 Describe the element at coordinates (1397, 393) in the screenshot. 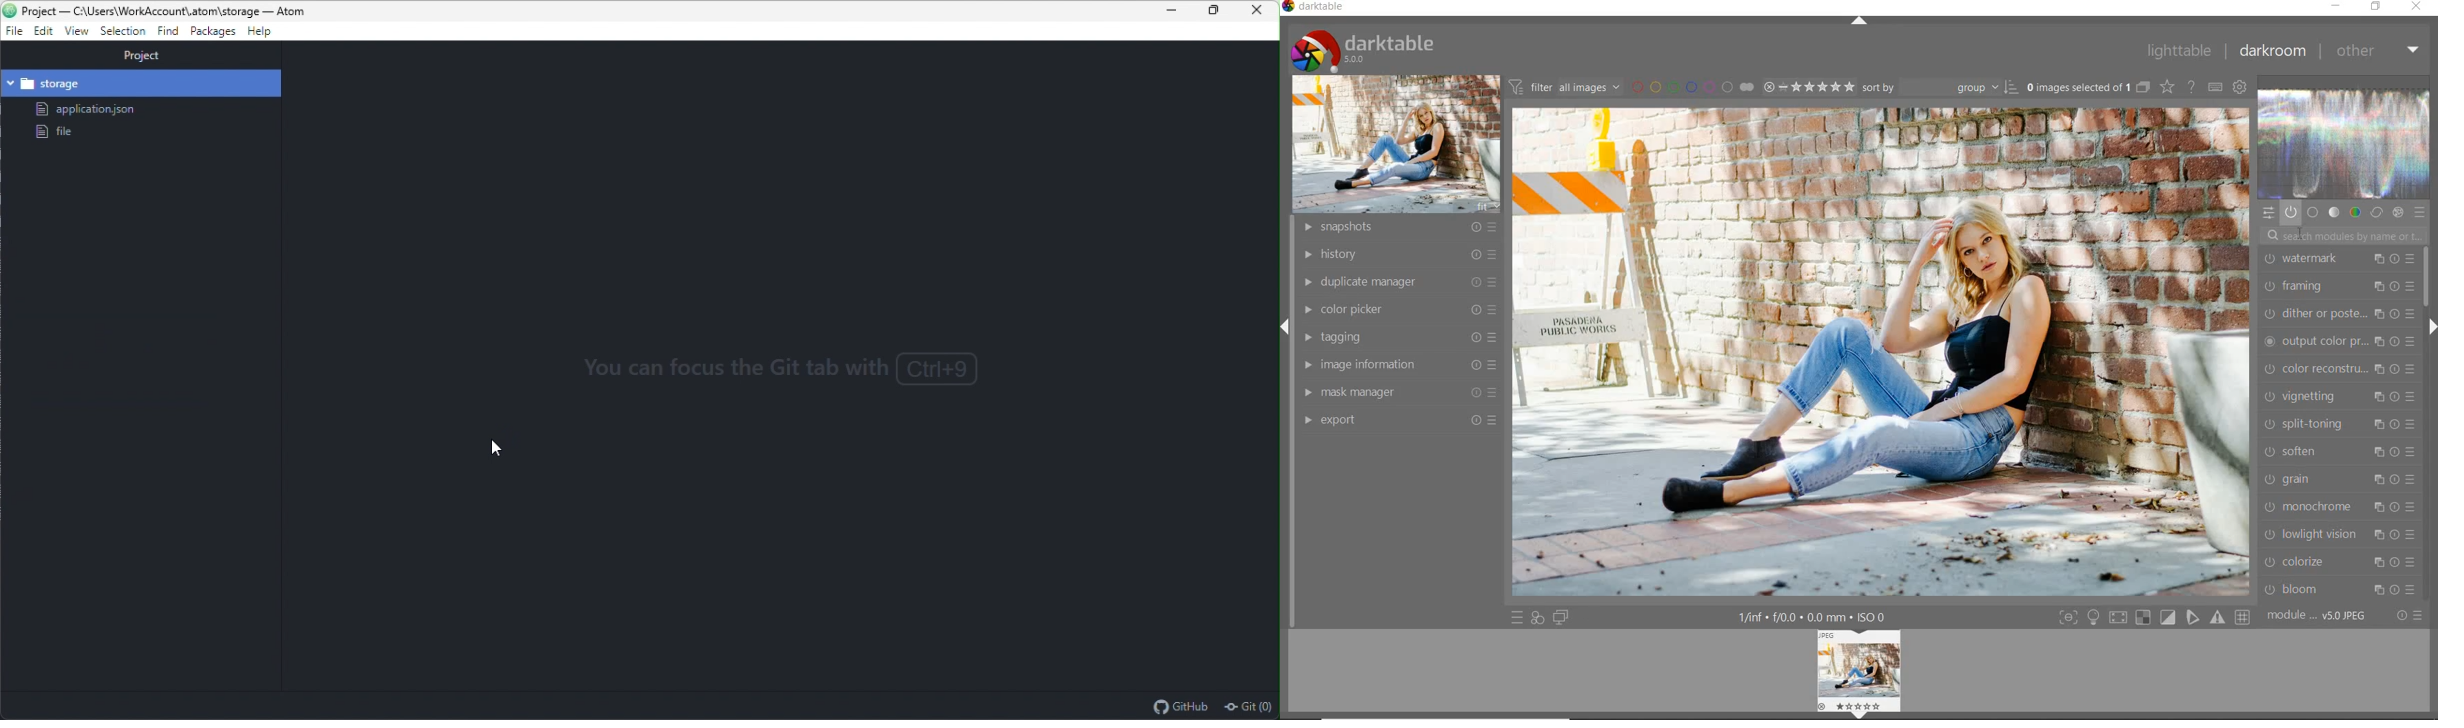

I see `mask manager` at that location.